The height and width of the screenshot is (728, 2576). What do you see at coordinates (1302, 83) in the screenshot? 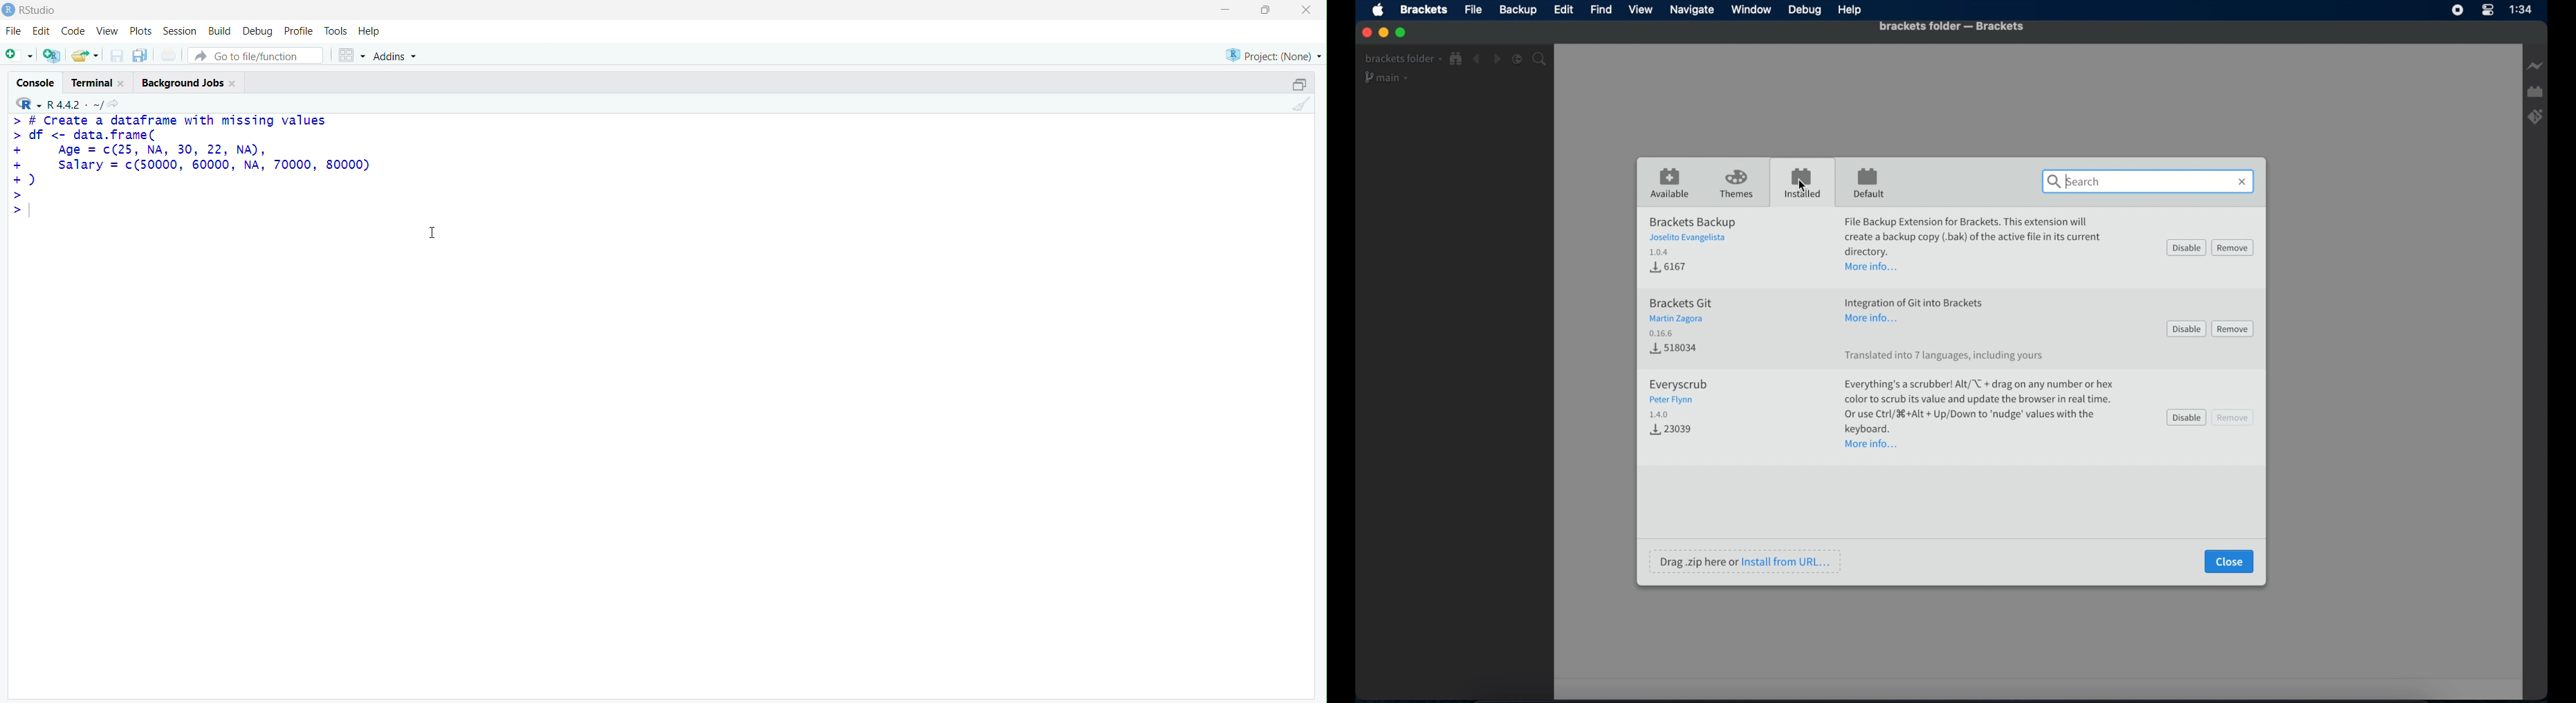
I see `Maximize/Restore` at bounding box center [1302, 83].